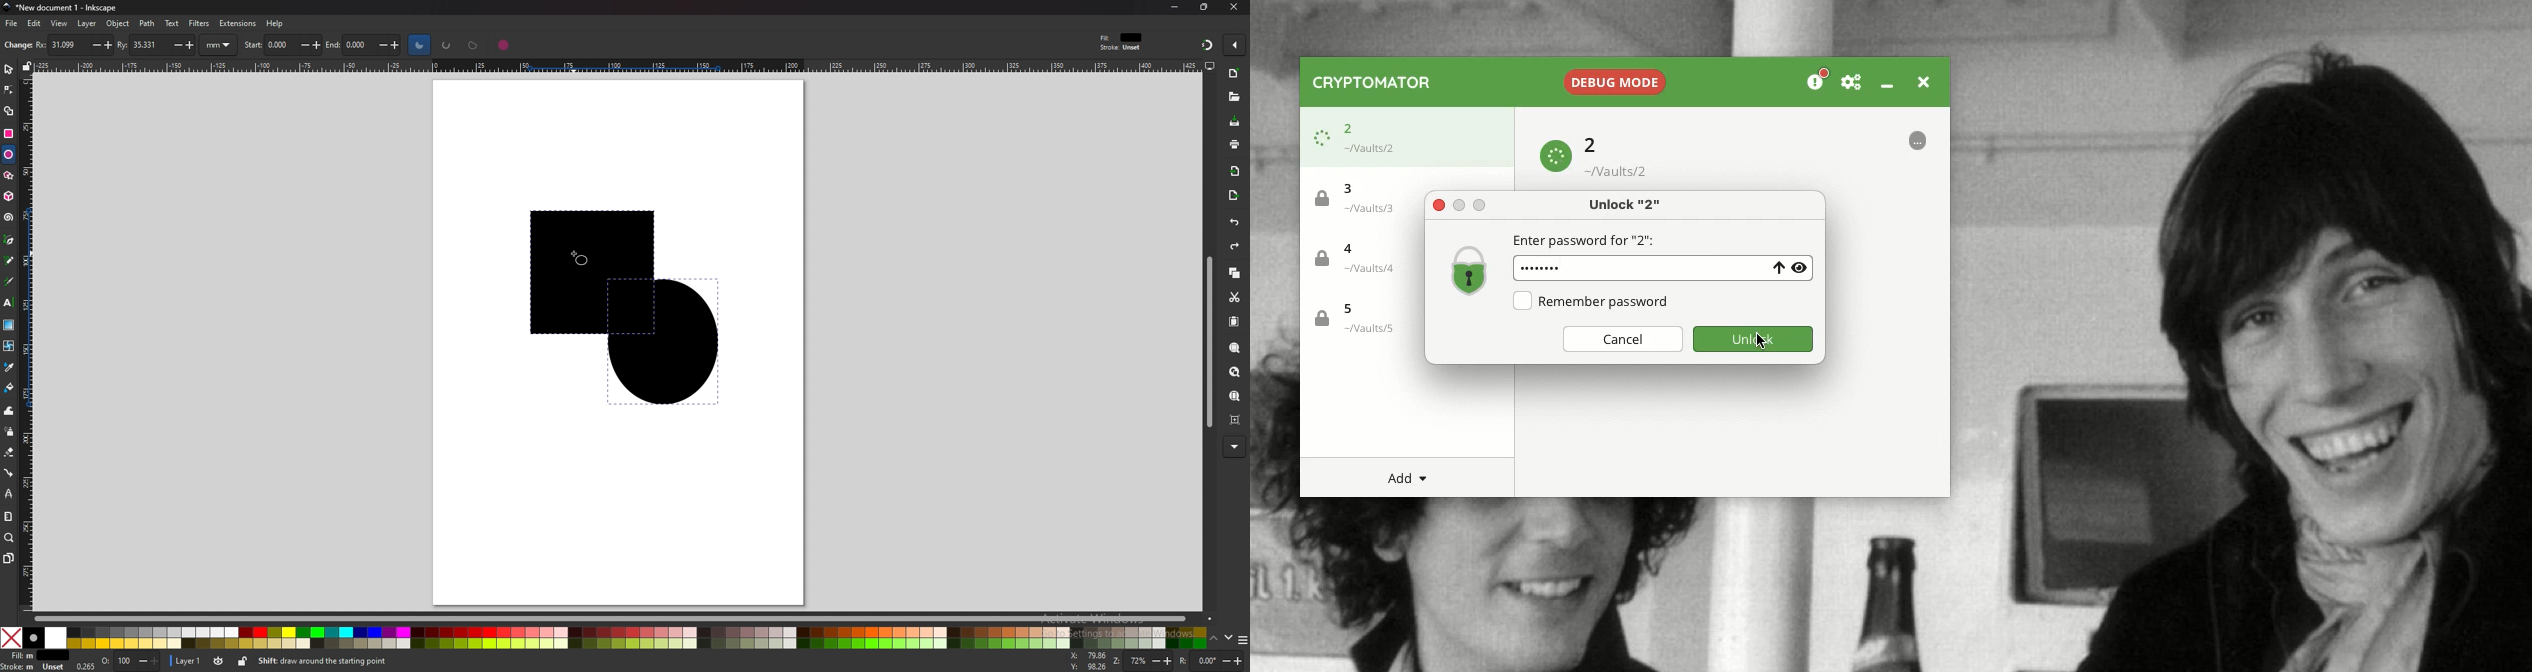 The height and width of the screenshot is (672, 2548). What do you see at coordinates (118, 23) in the screenshot?
I see `object` at bounding box center [118, 23].